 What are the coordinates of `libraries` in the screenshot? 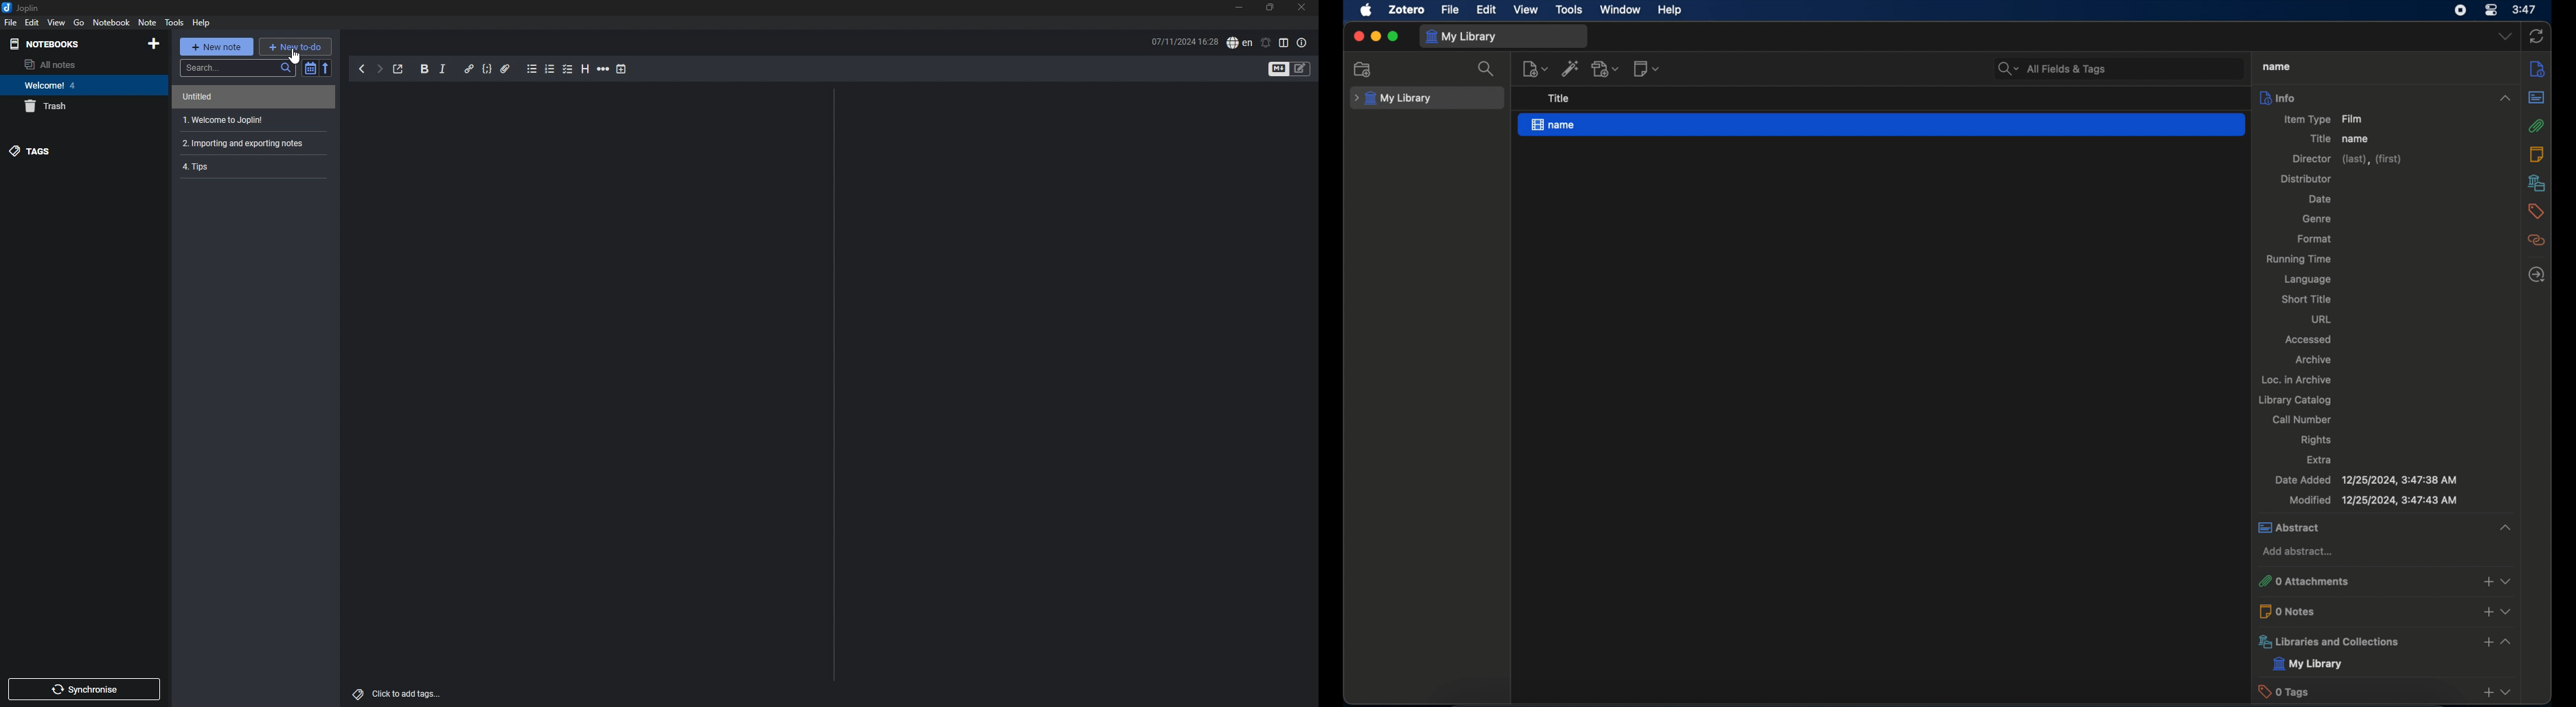 It's located at (2537, 183).